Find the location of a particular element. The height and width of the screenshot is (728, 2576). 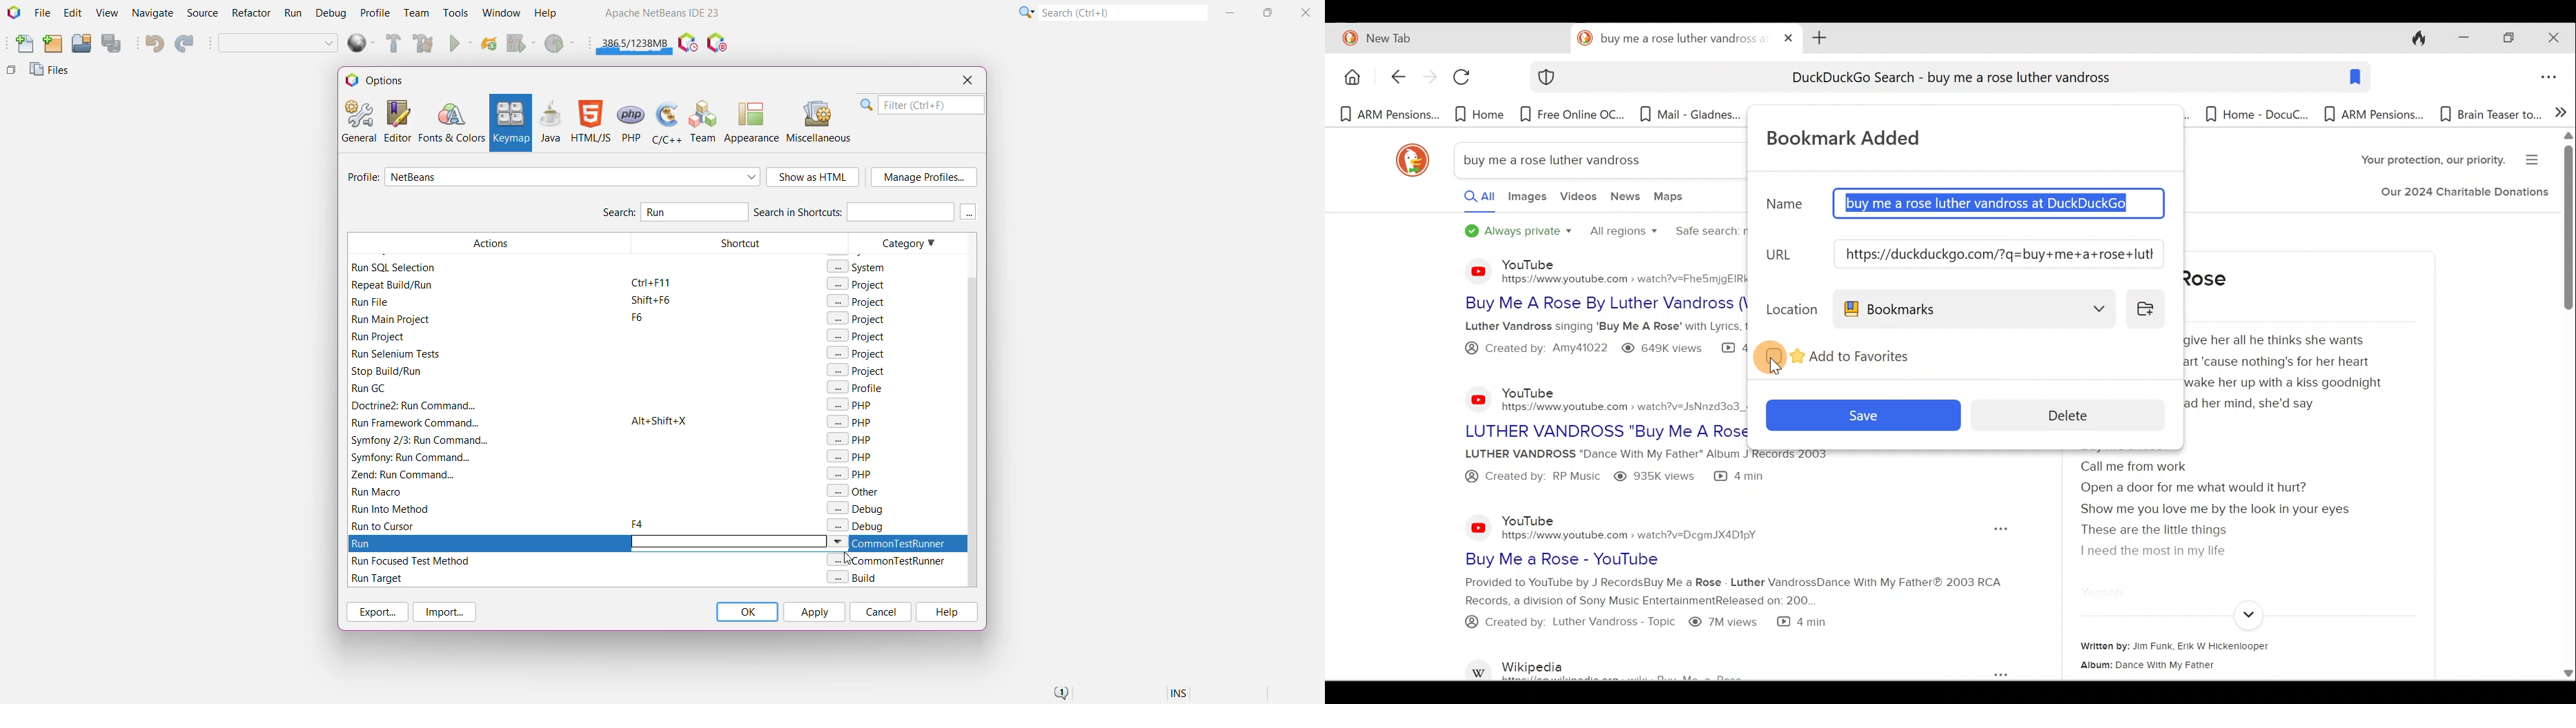

Name is located at coordinates (1784, 209).